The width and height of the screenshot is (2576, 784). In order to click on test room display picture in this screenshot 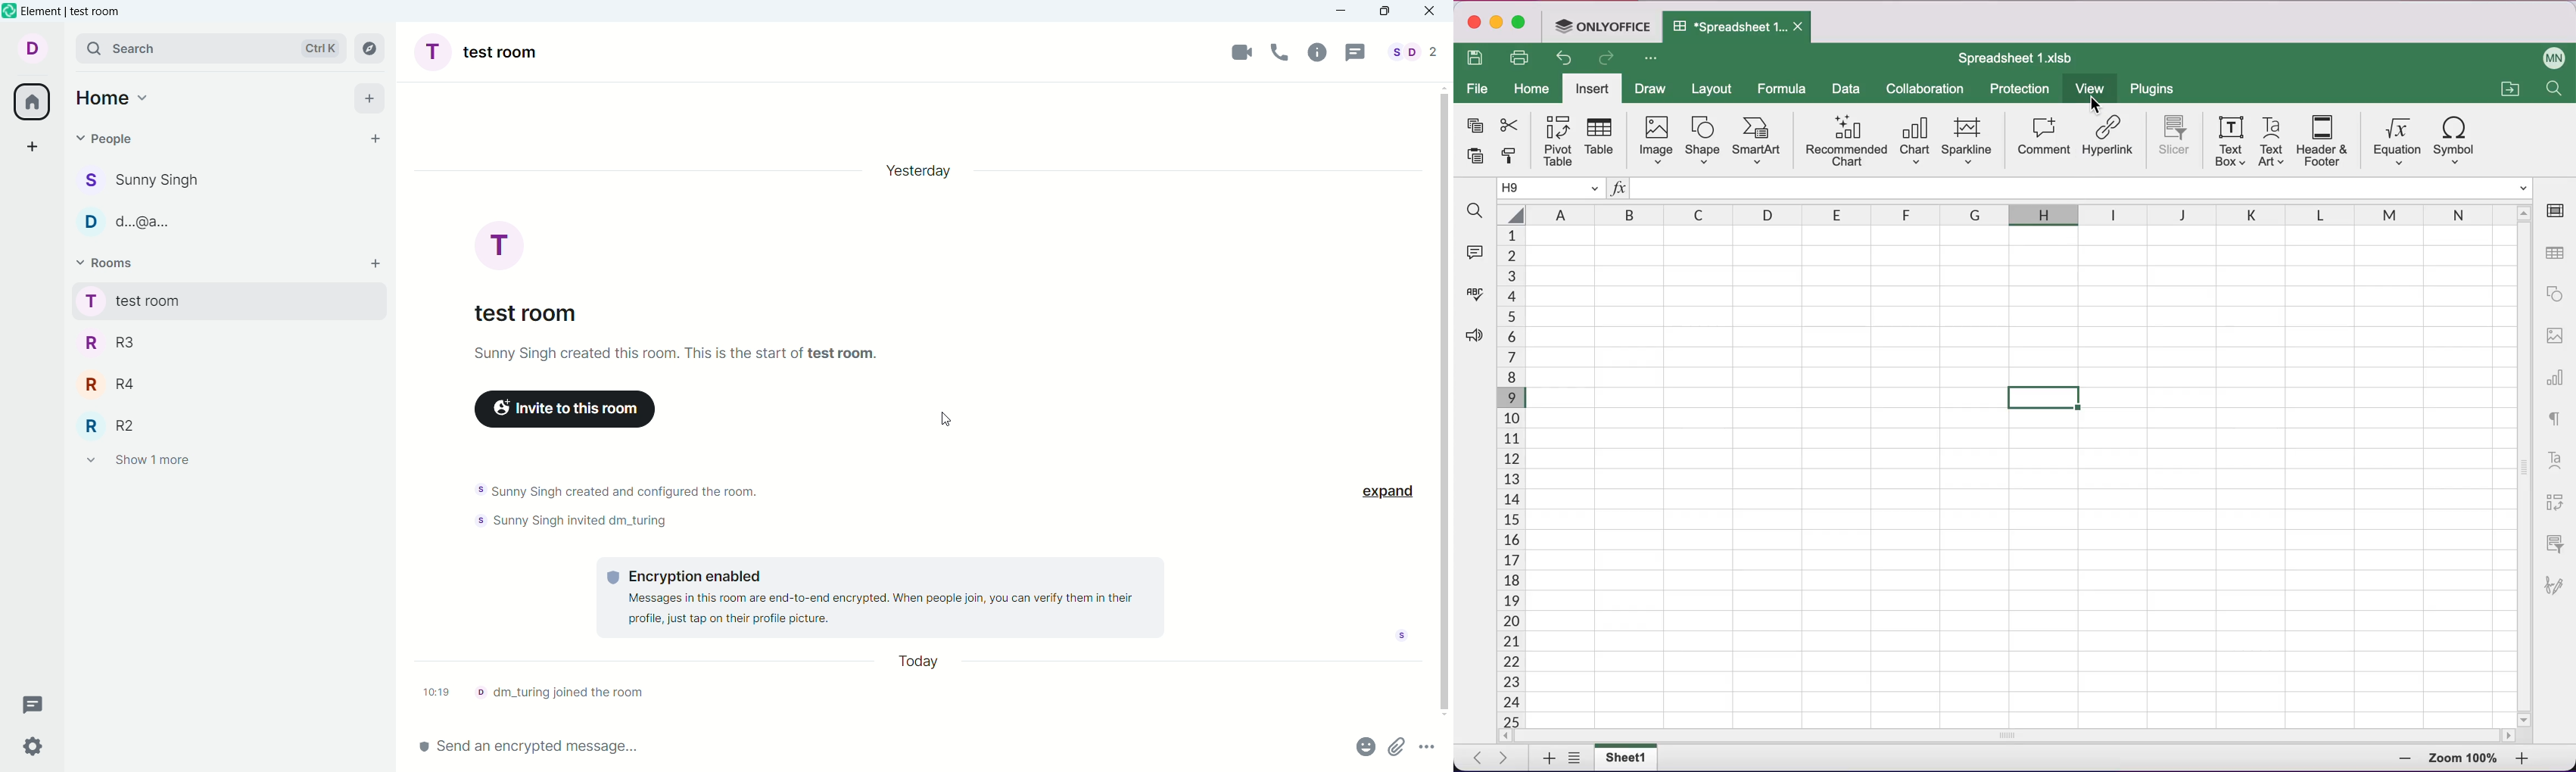, I will do `click(501, 247)`.